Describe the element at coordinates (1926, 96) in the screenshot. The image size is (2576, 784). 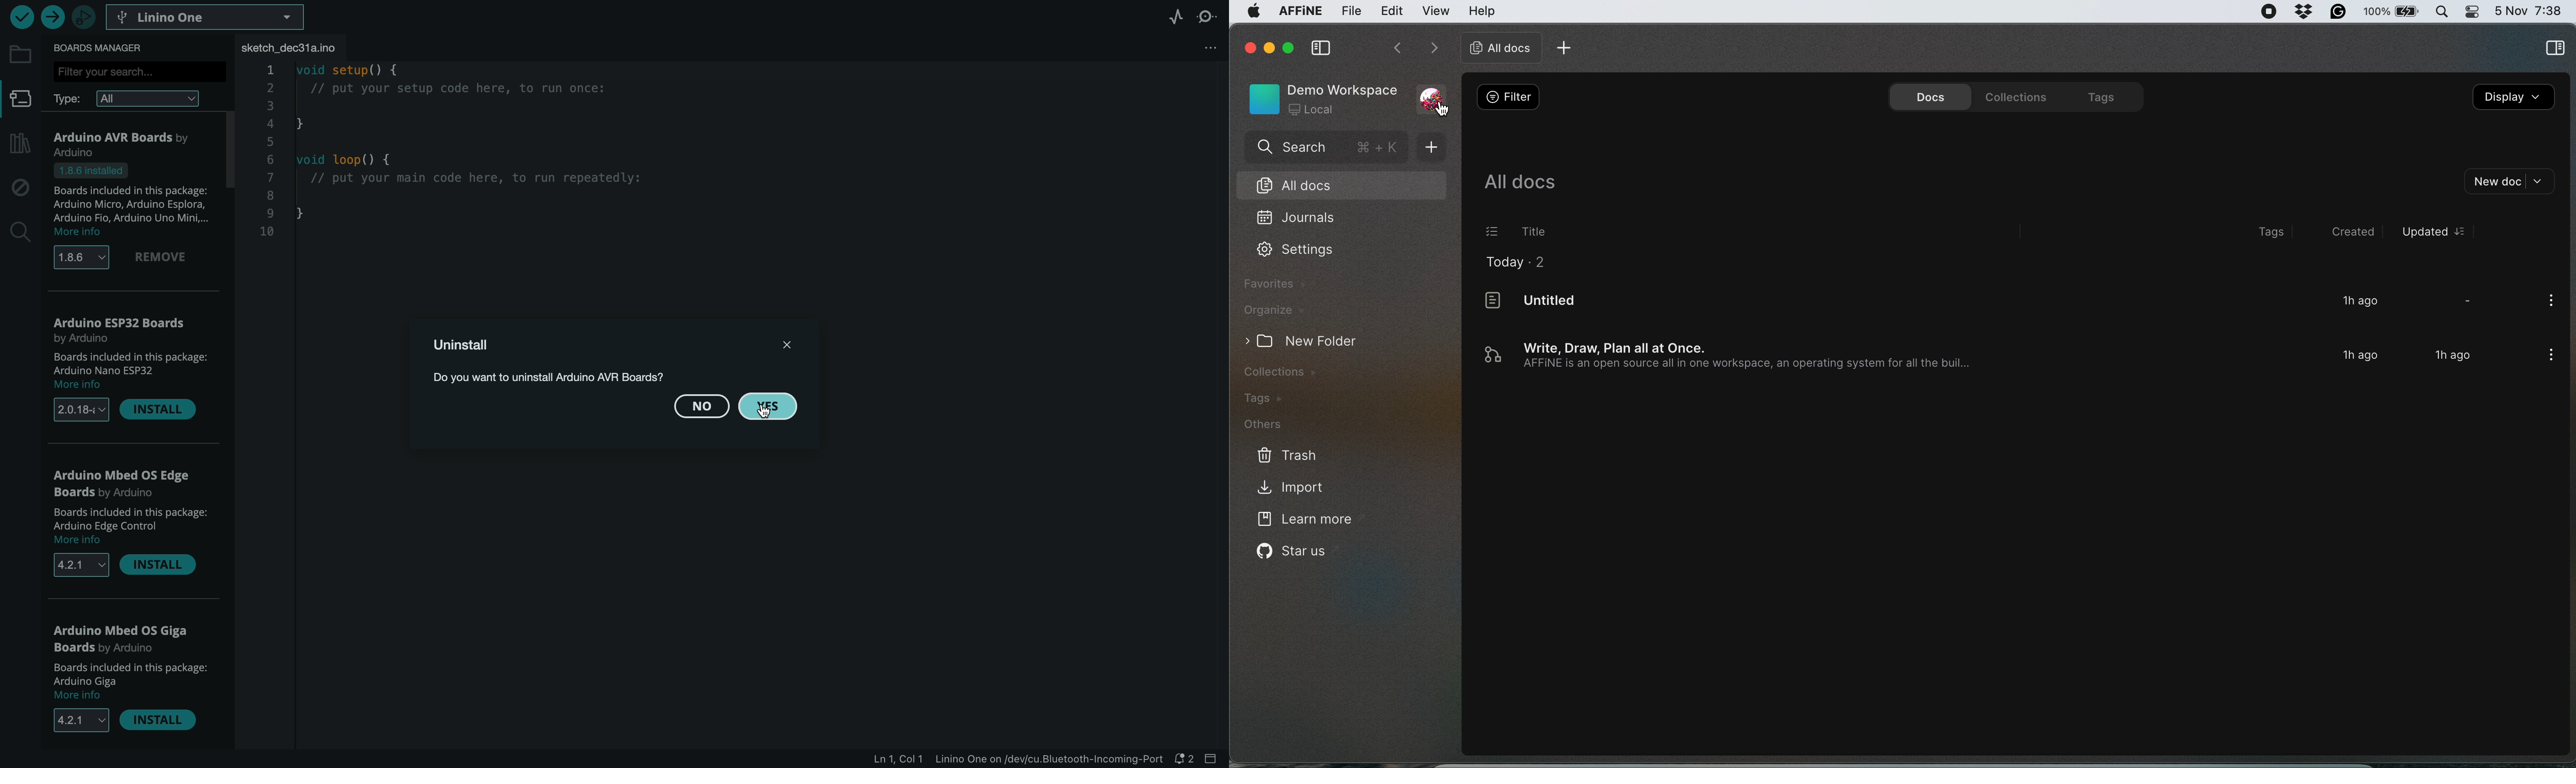
I see `docs` at that location.